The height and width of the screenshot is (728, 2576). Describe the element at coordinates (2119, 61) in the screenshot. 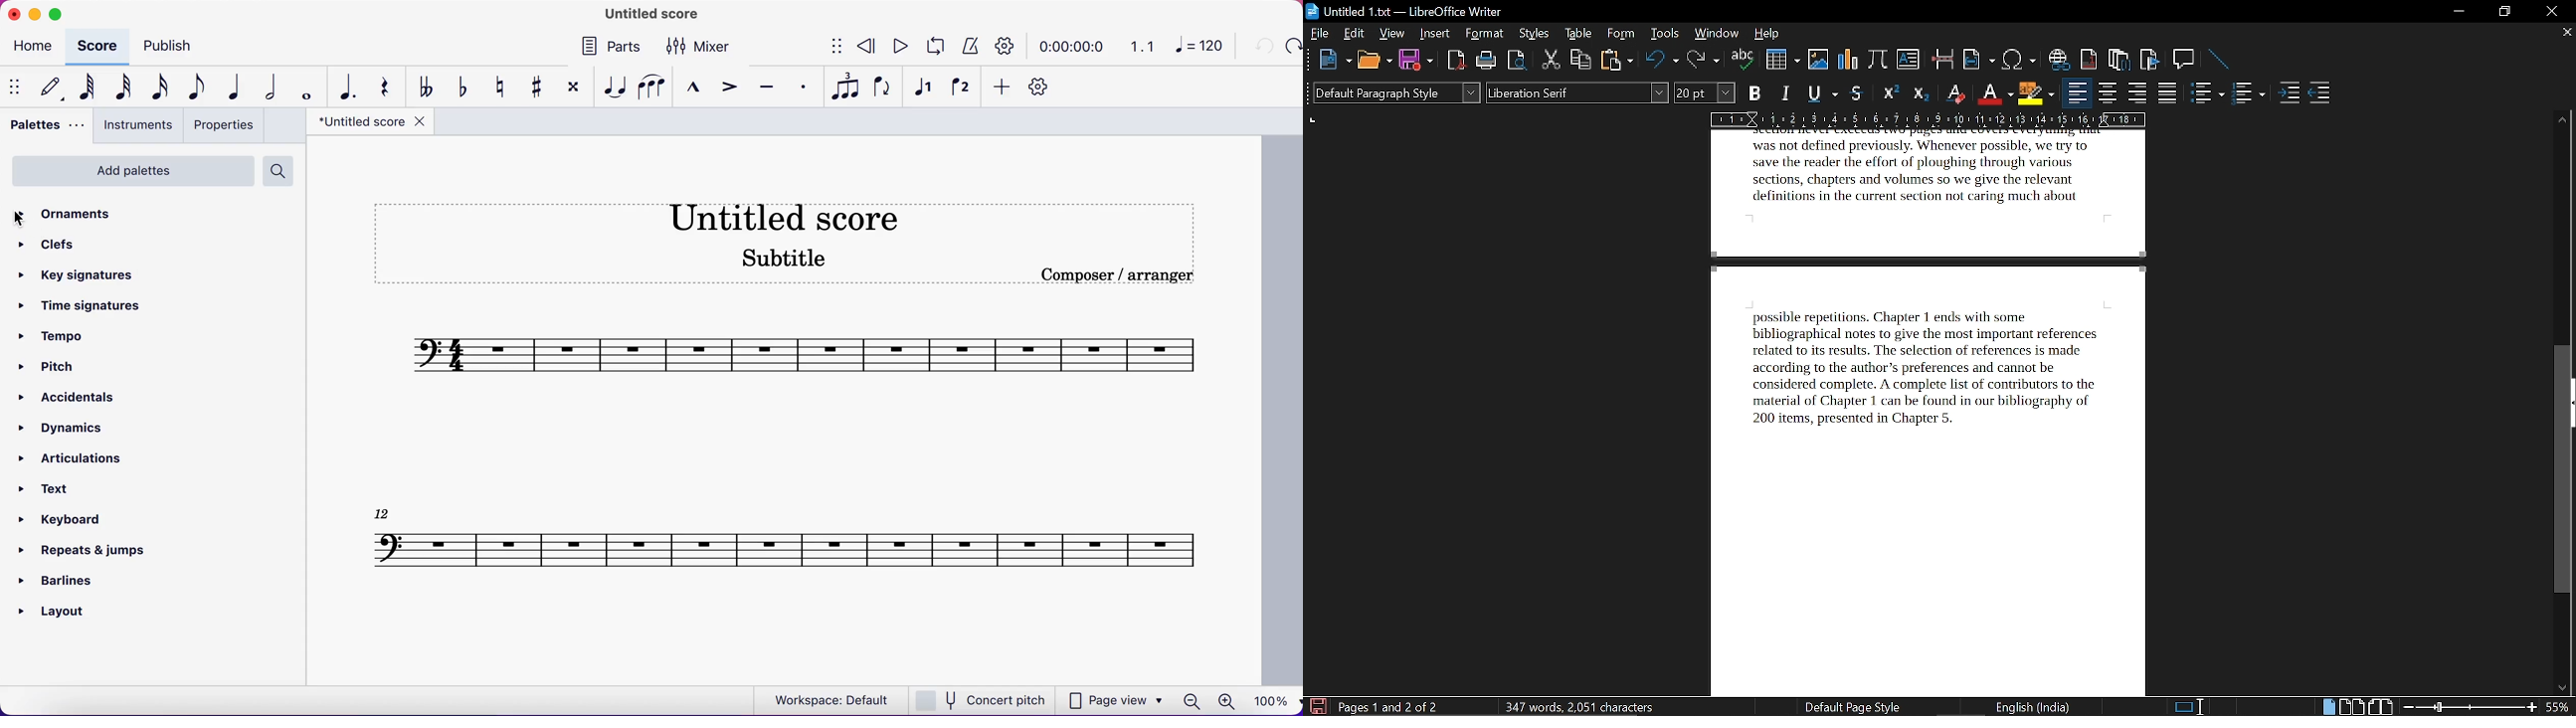

I see `insert endnote` at that location.